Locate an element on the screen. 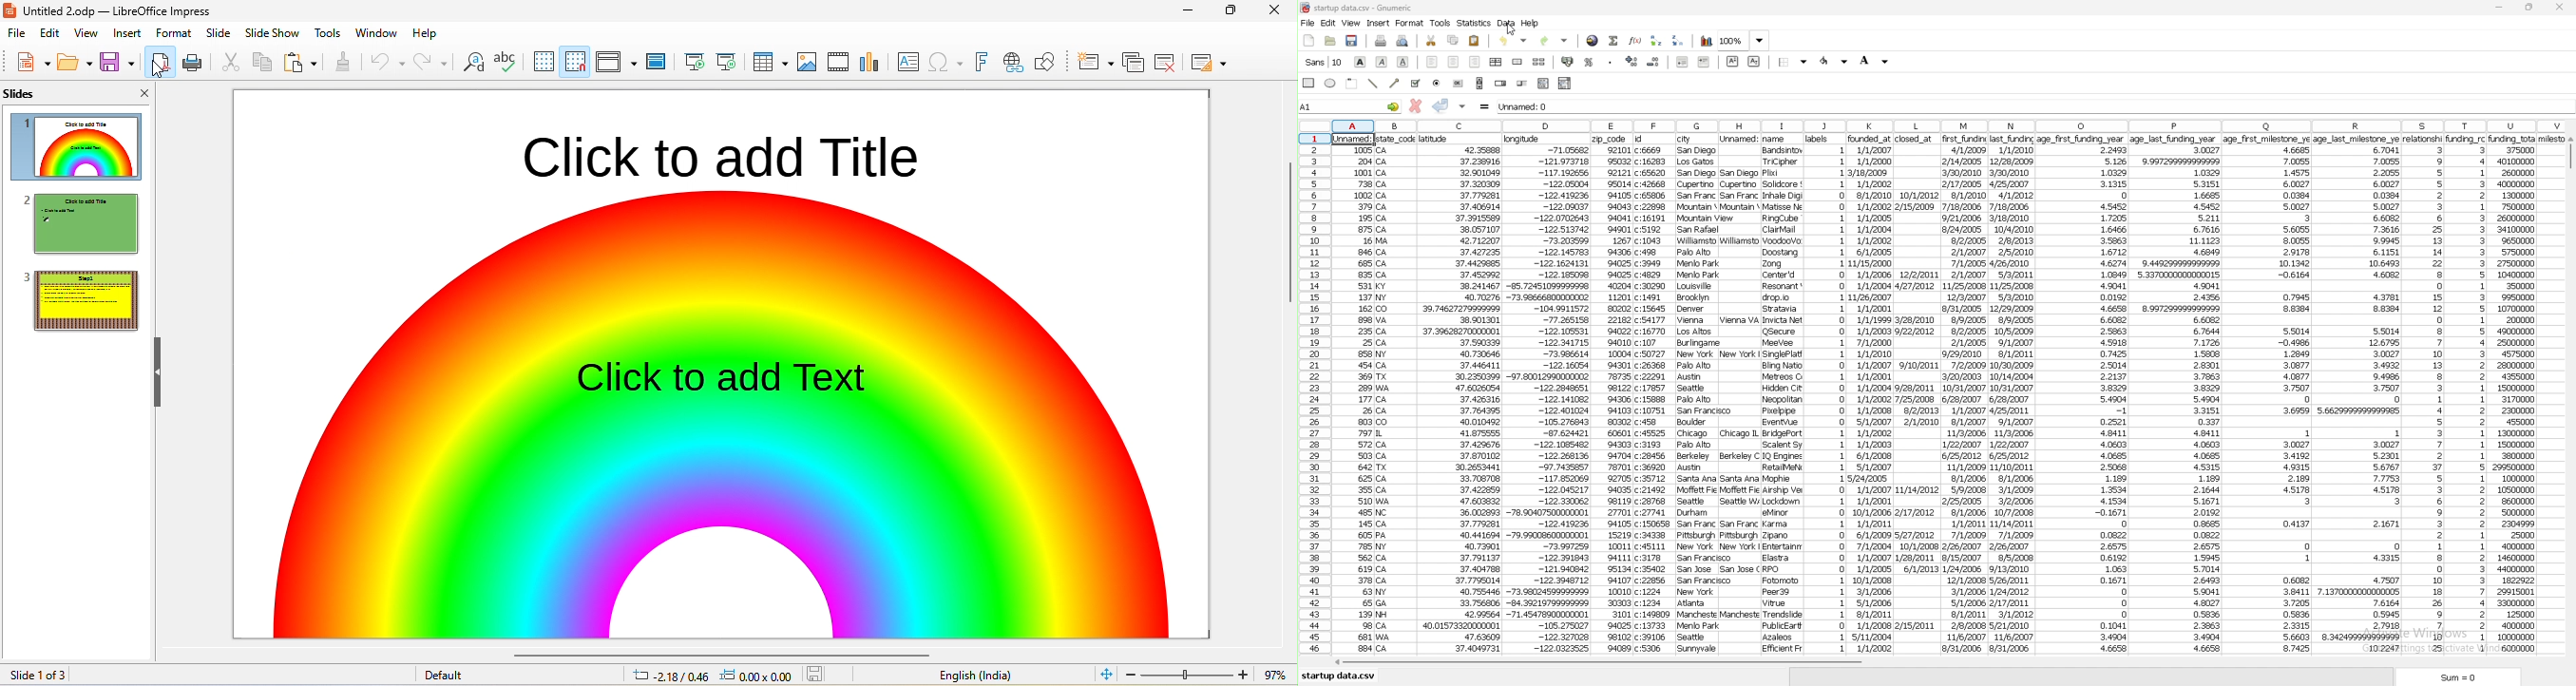  left align is located at coordinates (1433, 62).